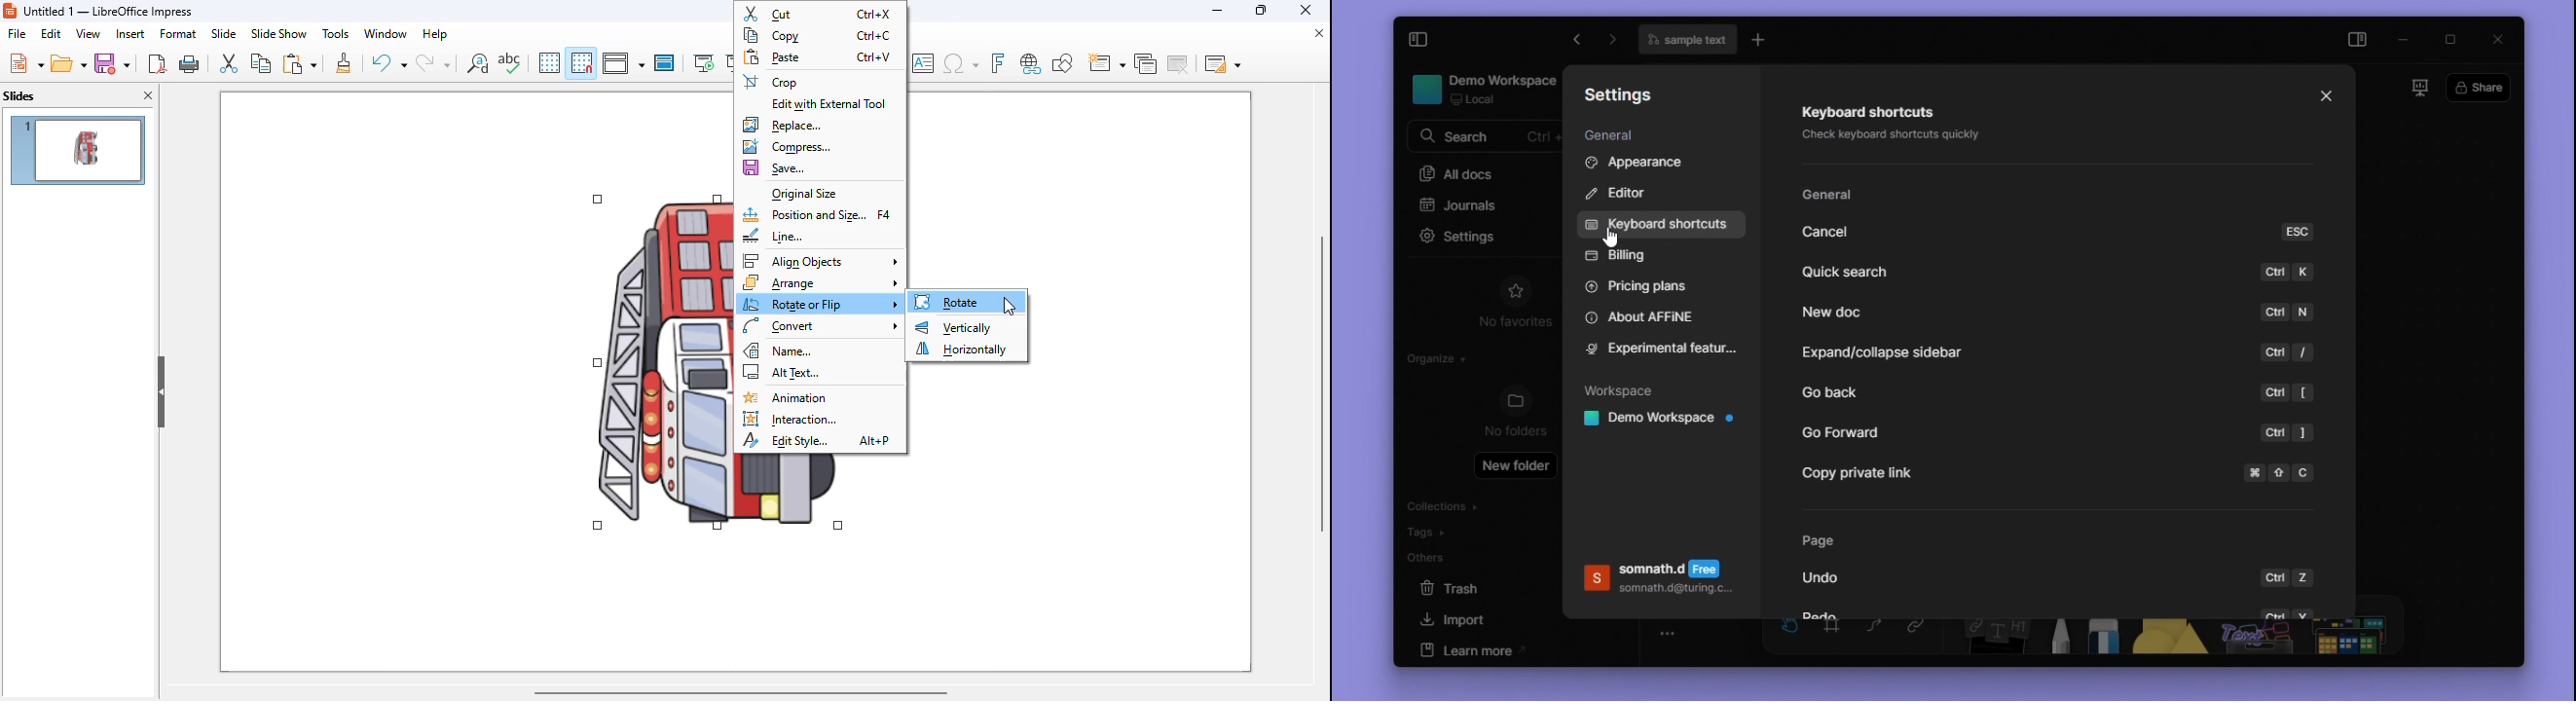 This screenshot has height=728, width=2576. Describe the element at coordinates (178, 33) in the screenshot. I see `format` at that location.